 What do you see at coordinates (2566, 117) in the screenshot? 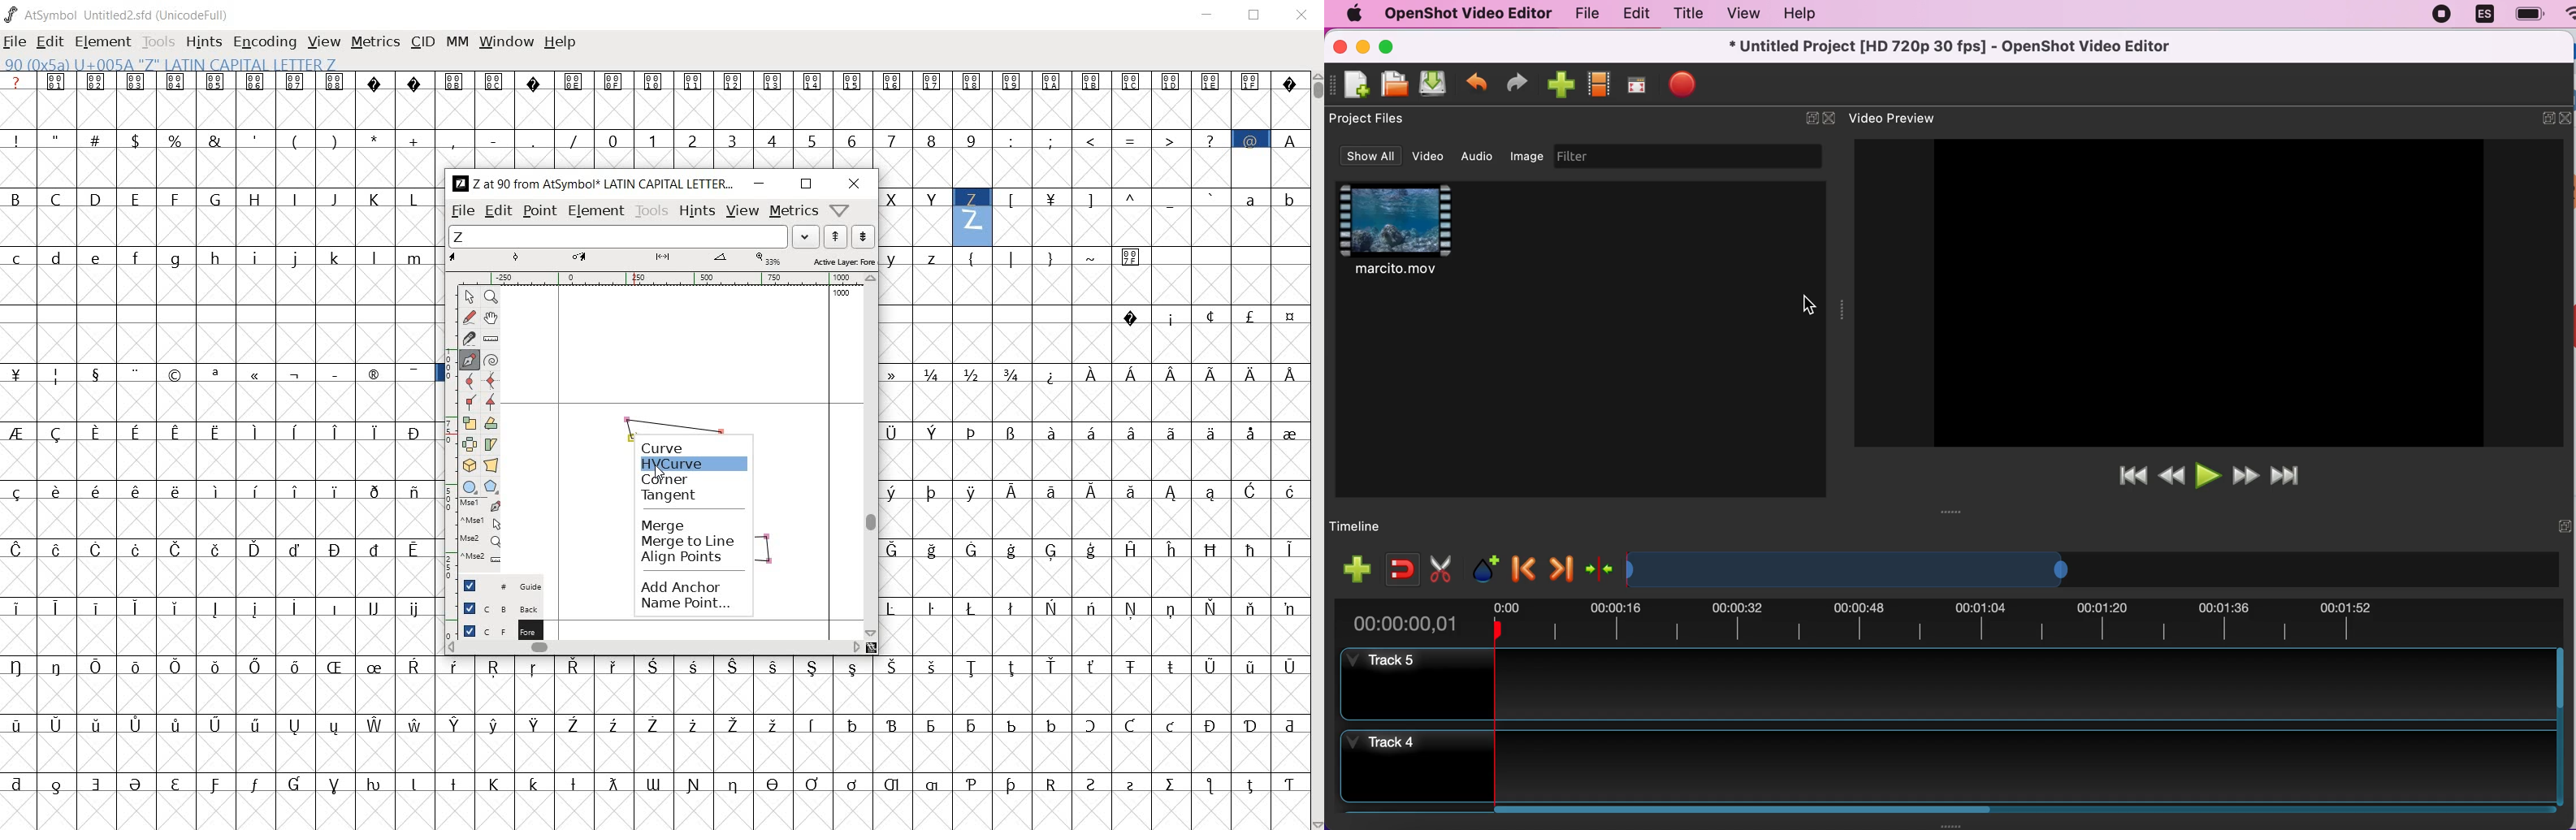
I see `close` at bounding box center [2566, 117].